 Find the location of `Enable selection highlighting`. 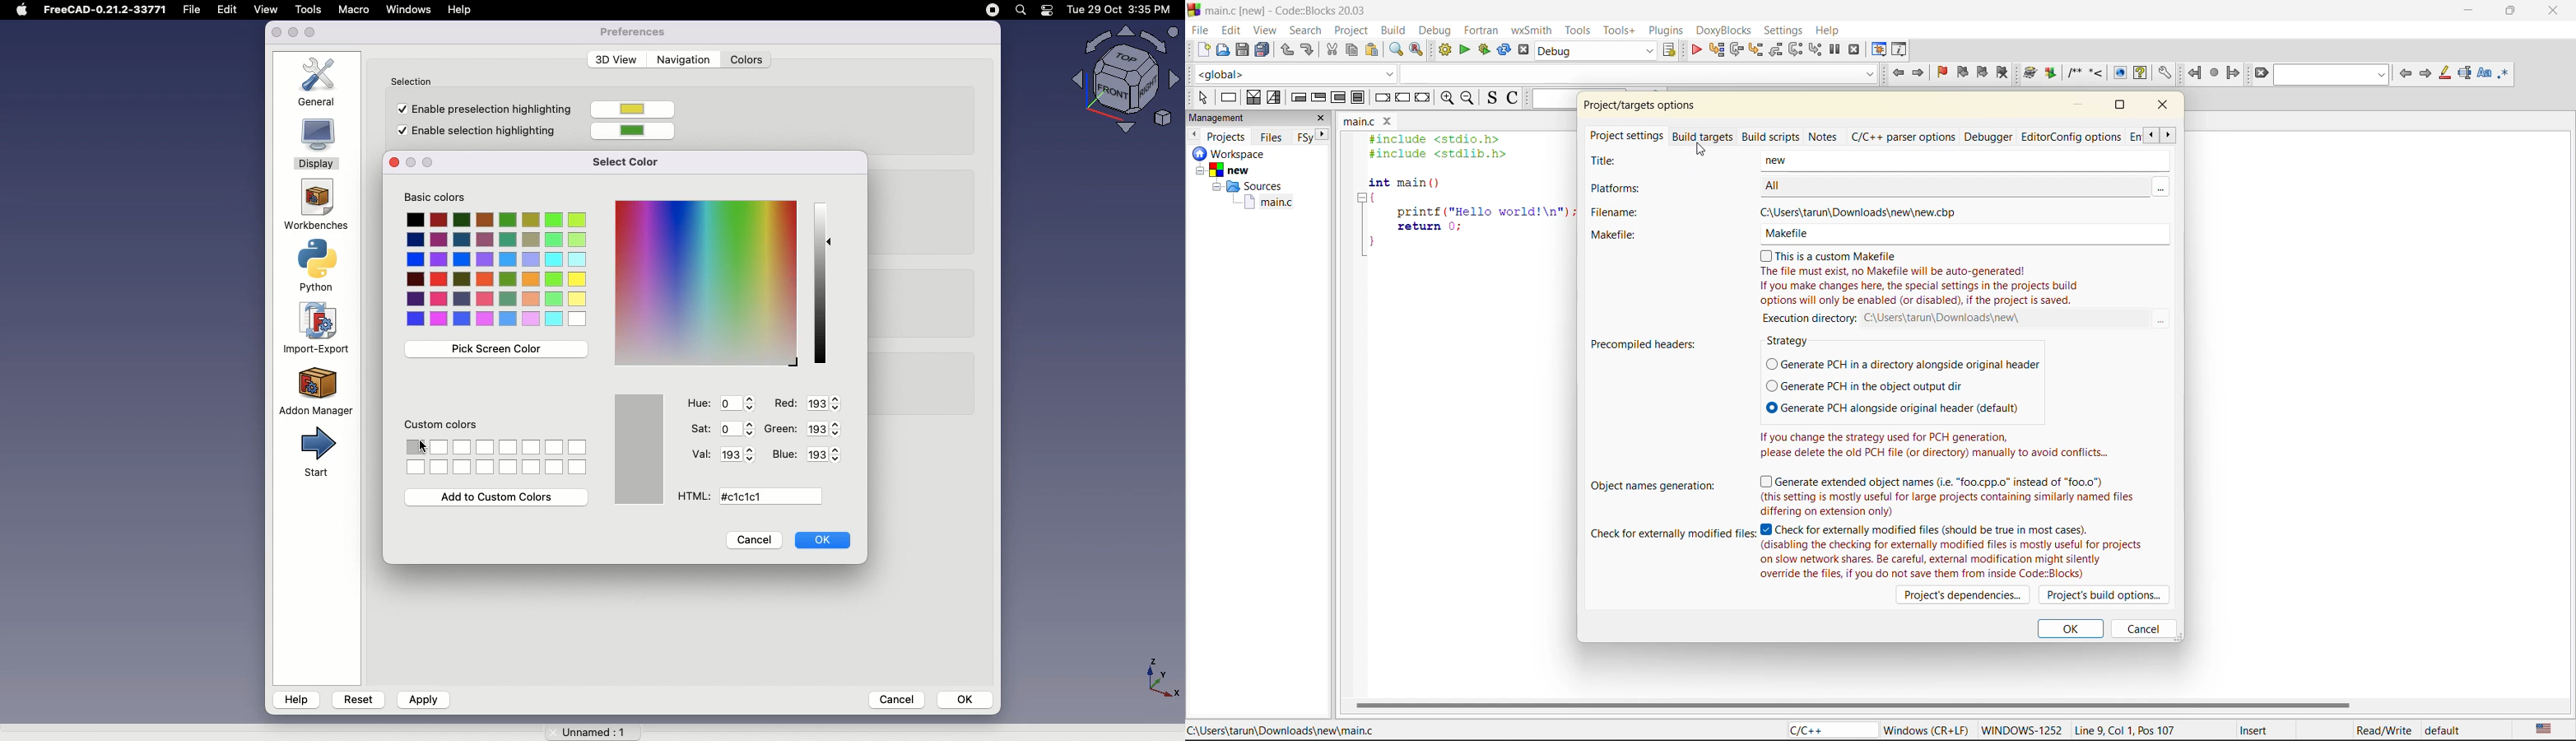

Enable selection highlighting is located at coordinates (479, 133).